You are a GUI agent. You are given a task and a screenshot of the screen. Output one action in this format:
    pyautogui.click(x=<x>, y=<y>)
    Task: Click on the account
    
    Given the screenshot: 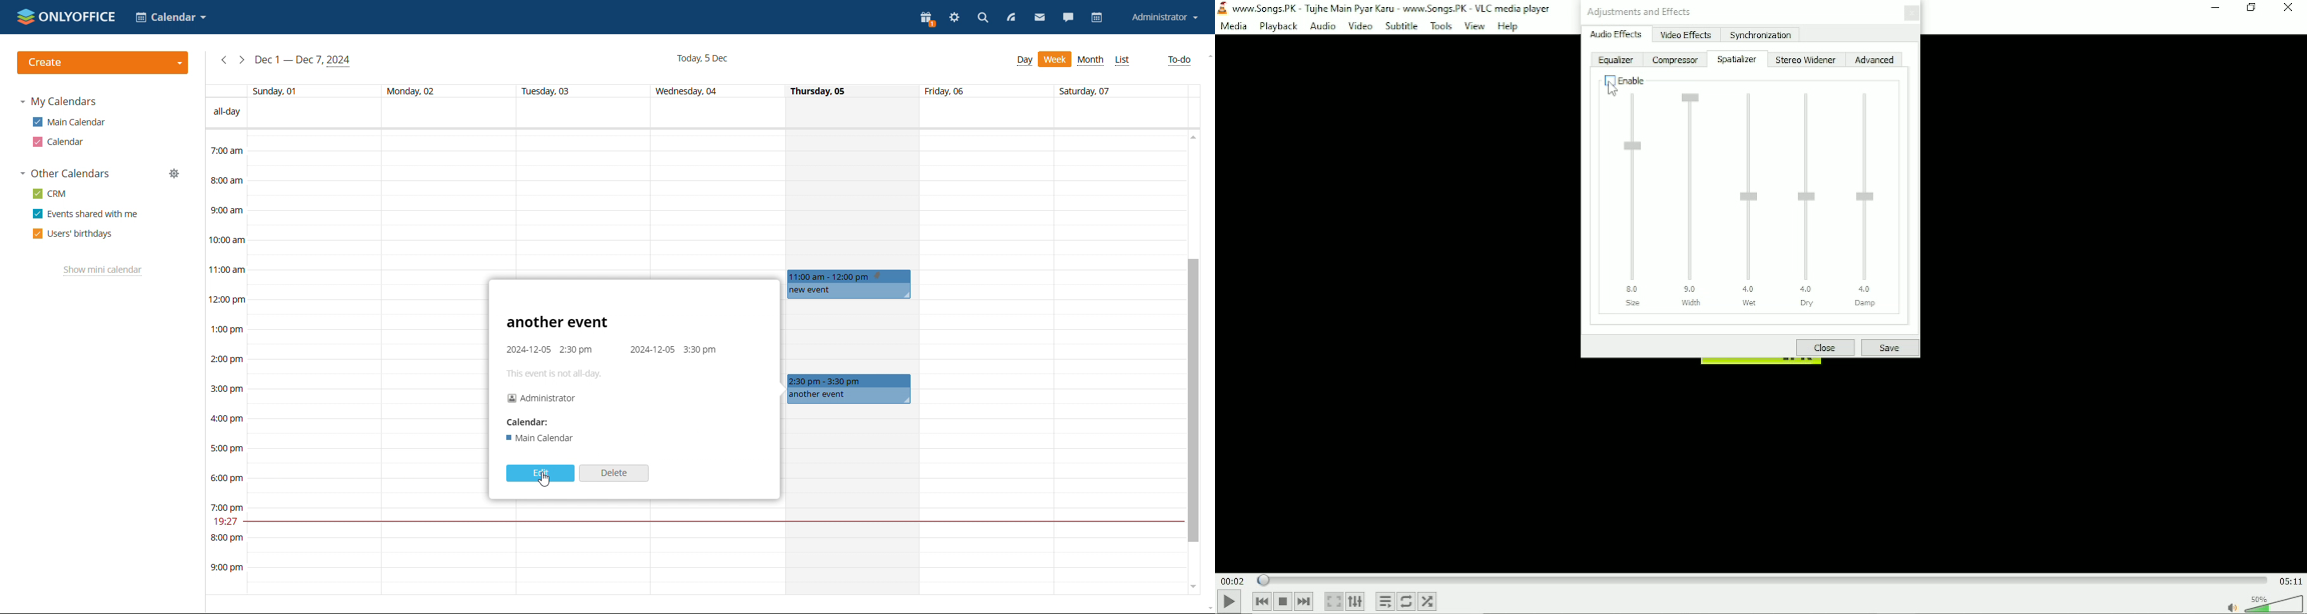 What is the action you would take?
    pyautogui.click(x=1164, y=18)
    